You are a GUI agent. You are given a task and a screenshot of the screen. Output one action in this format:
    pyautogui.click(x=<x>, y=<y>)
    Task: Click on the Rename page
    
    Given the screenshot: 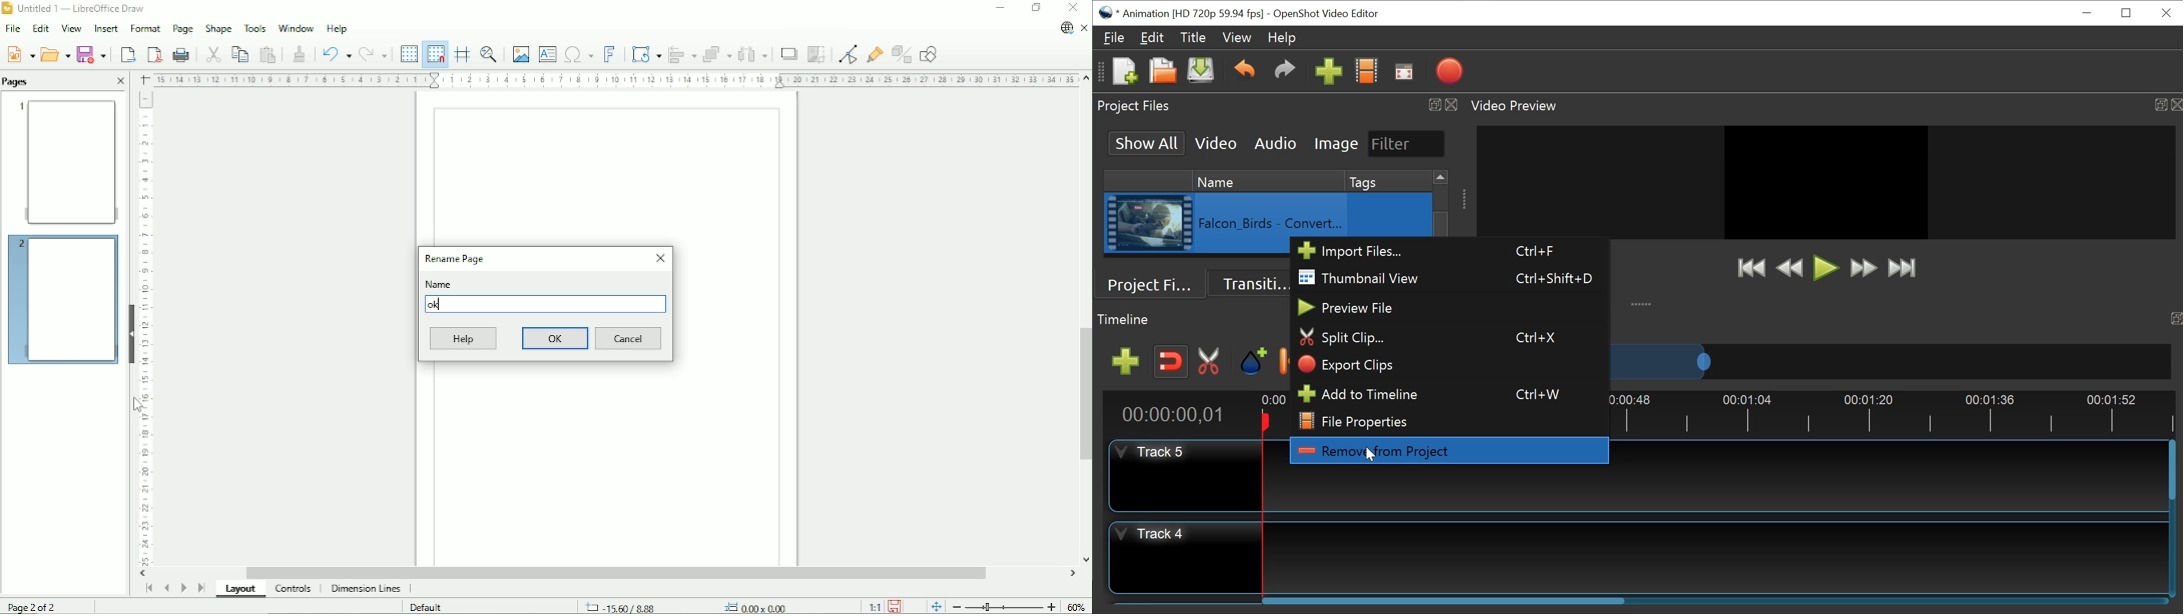 What is the action you would take?
    pyautogui.click(x=455, y=258)
    